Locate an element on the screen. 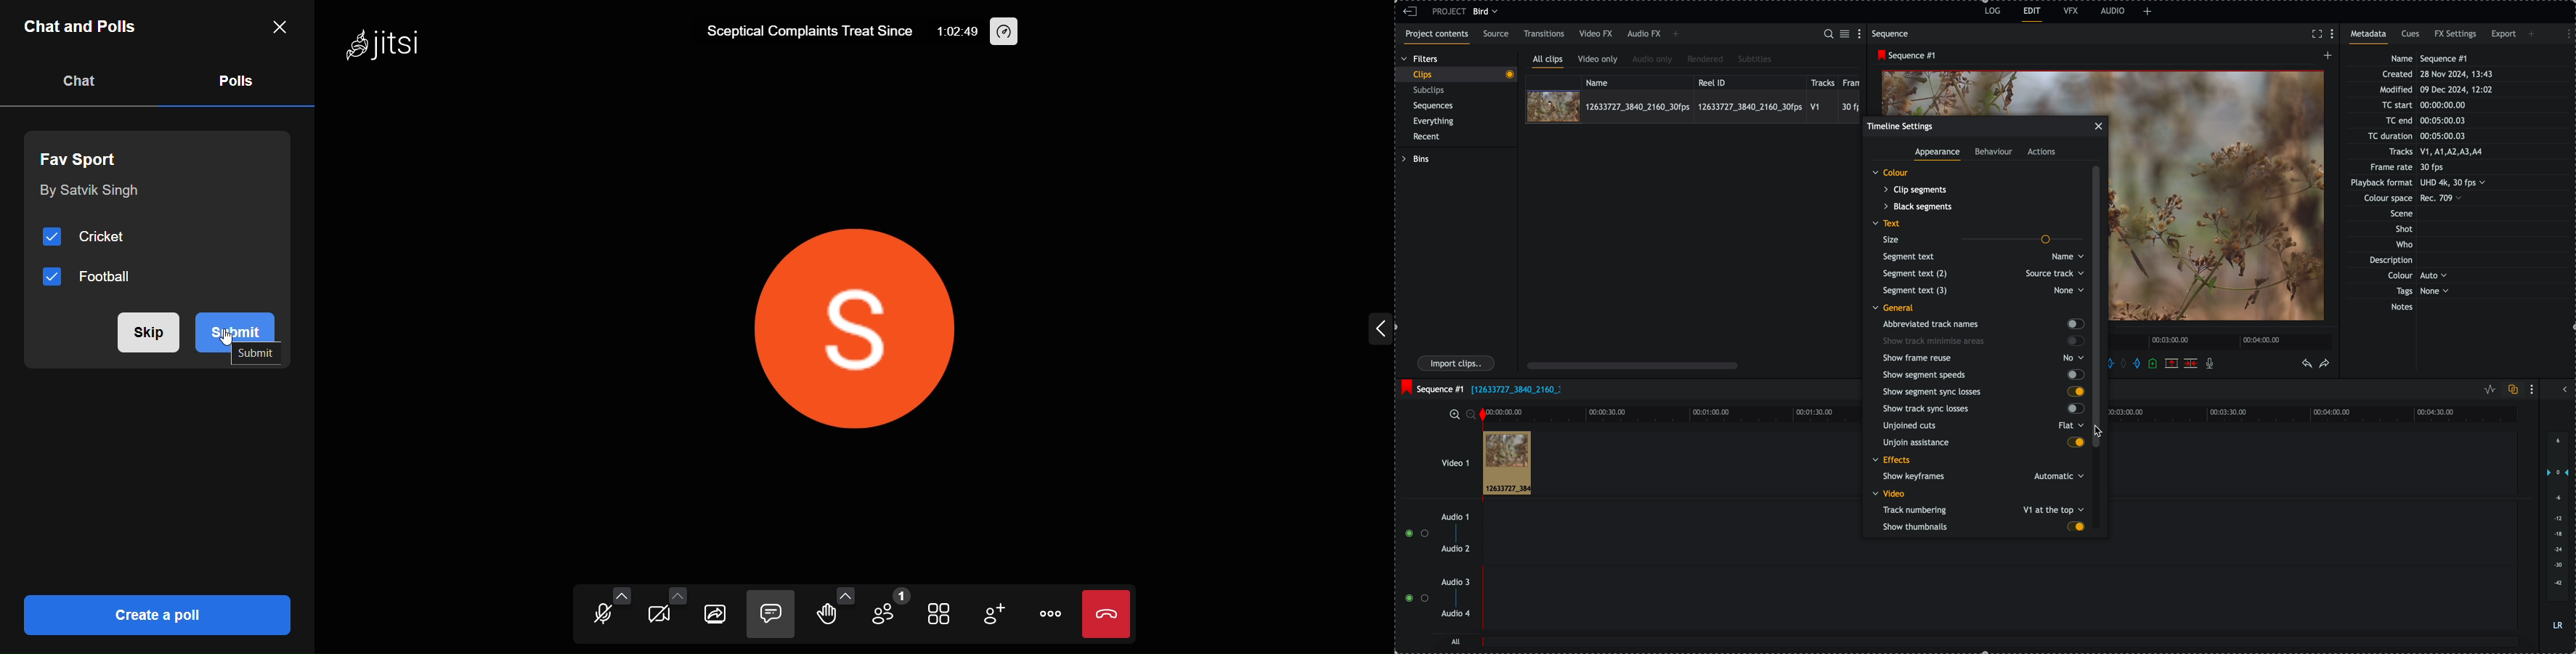 The height and width of the screenshot is (672, 2576). toggle auto track sync is located at coordinates (2511, 390).